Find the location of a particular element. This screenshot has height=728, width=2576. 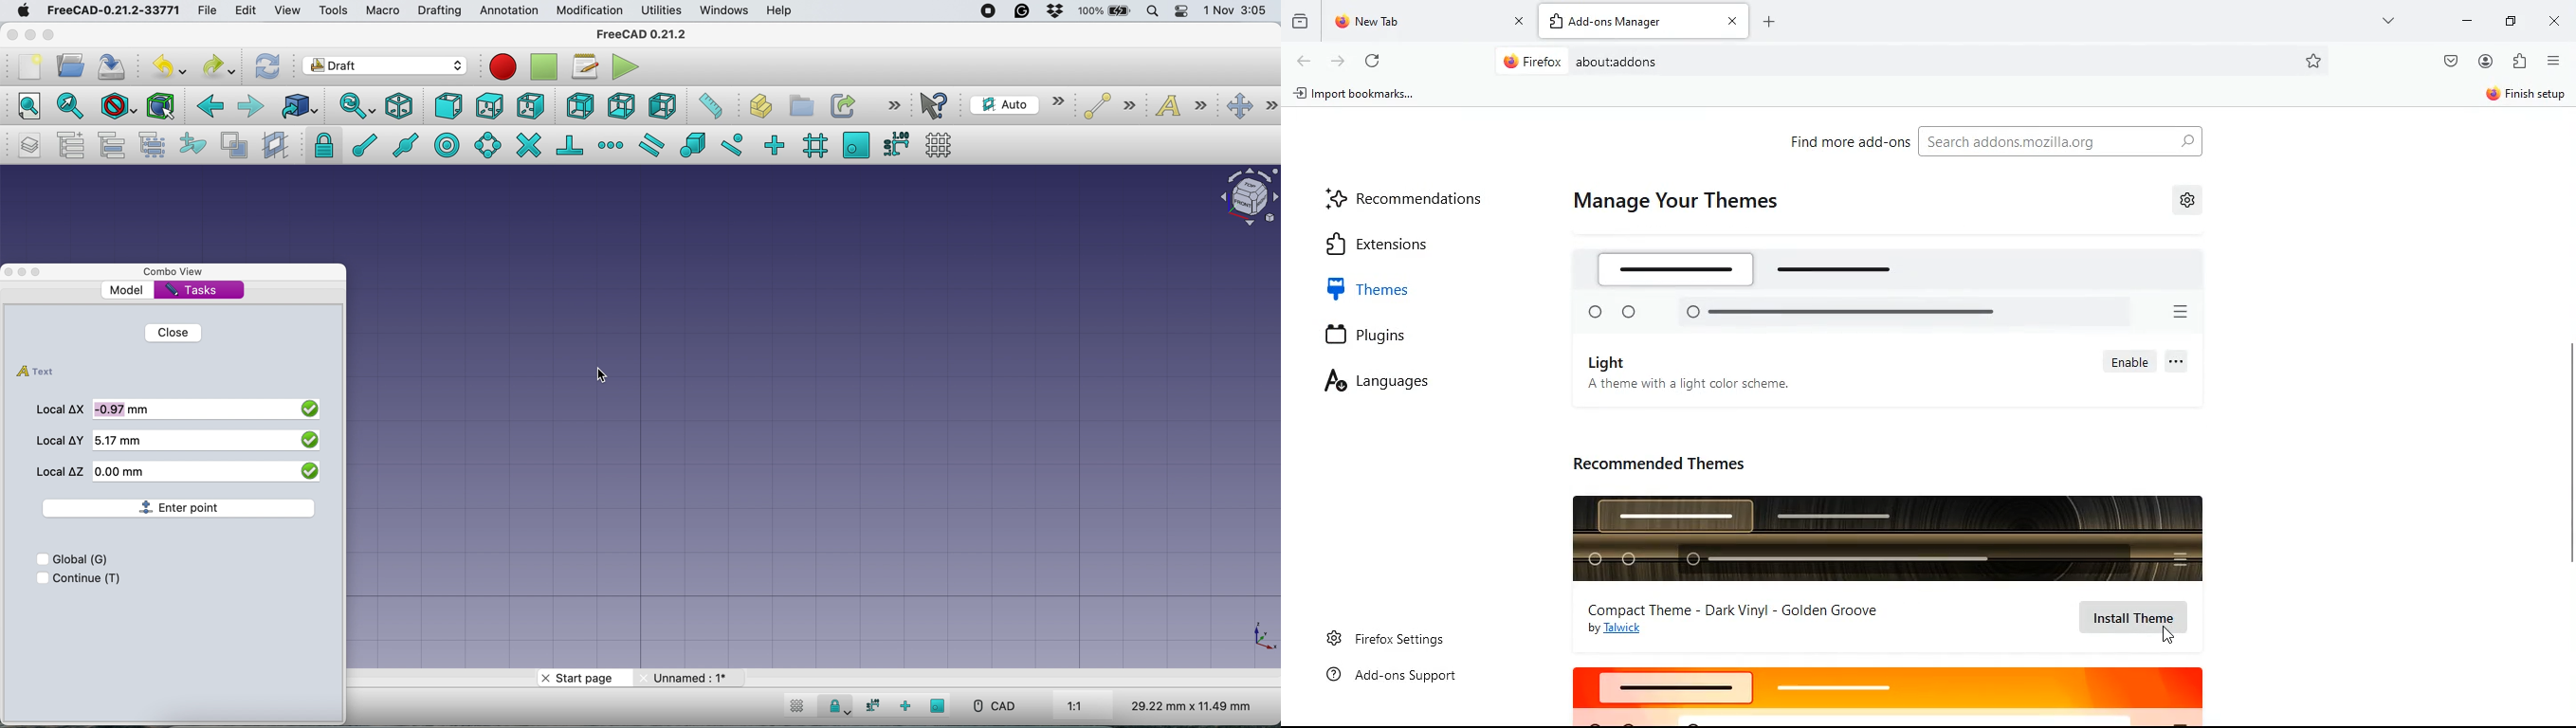

record macros is located at coordinates (500, 67).